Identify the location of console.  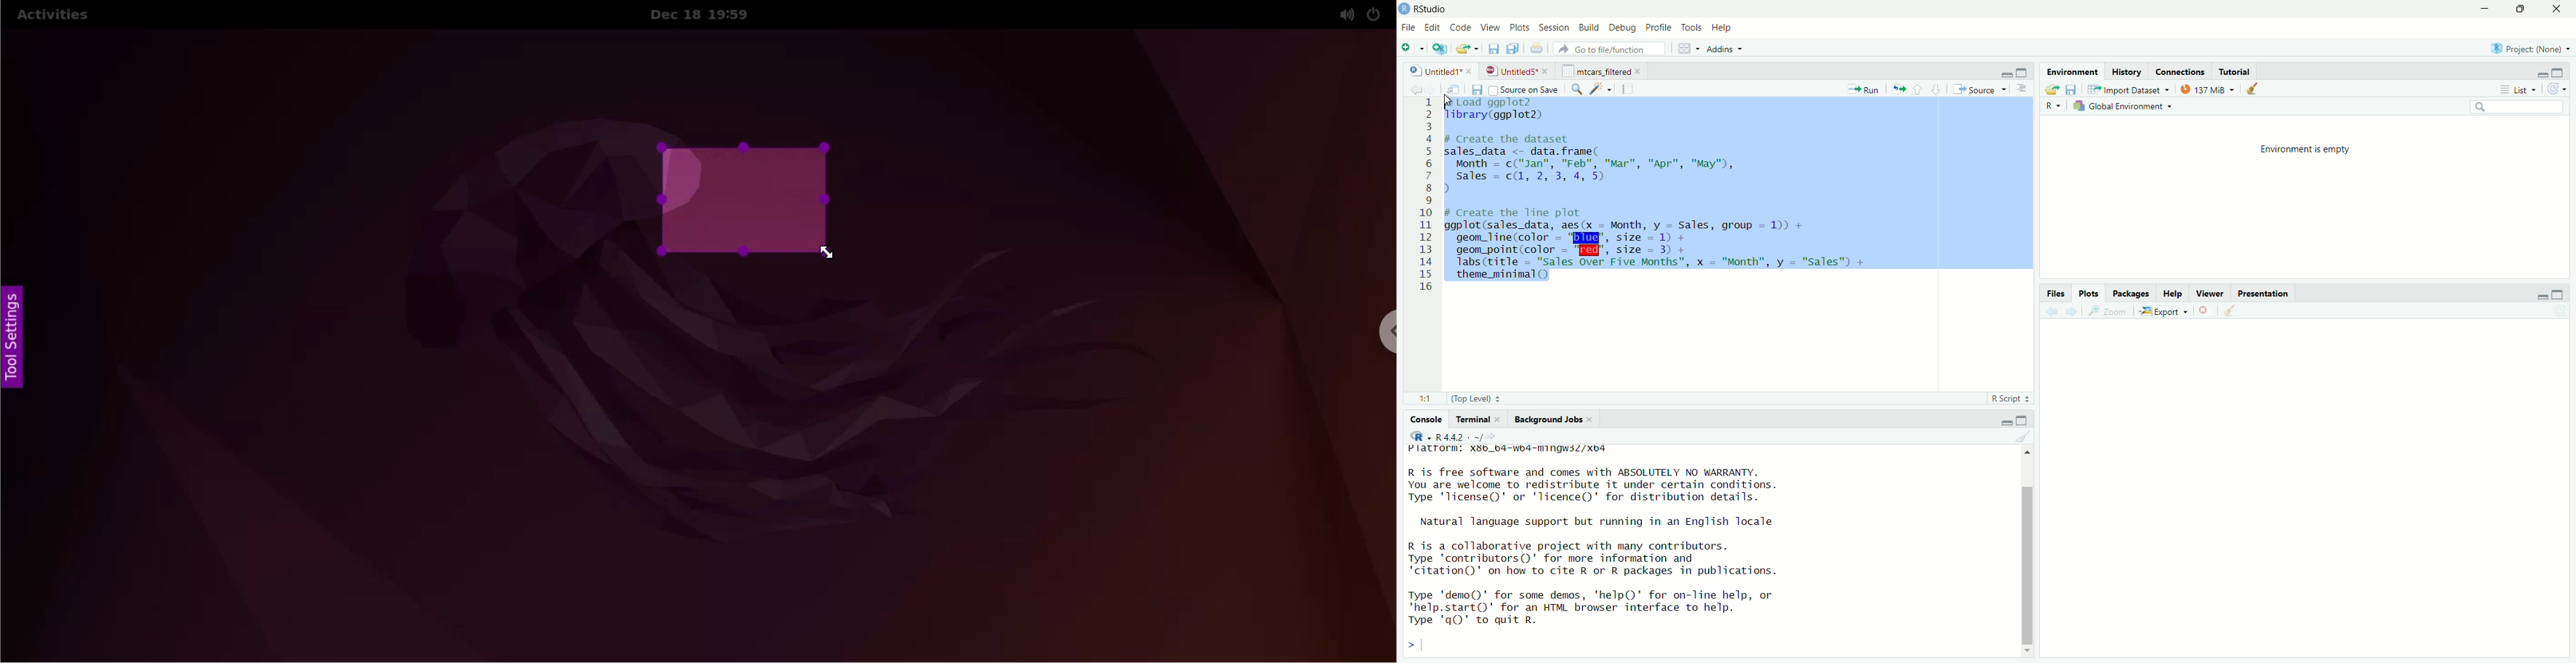
(1421, 420).